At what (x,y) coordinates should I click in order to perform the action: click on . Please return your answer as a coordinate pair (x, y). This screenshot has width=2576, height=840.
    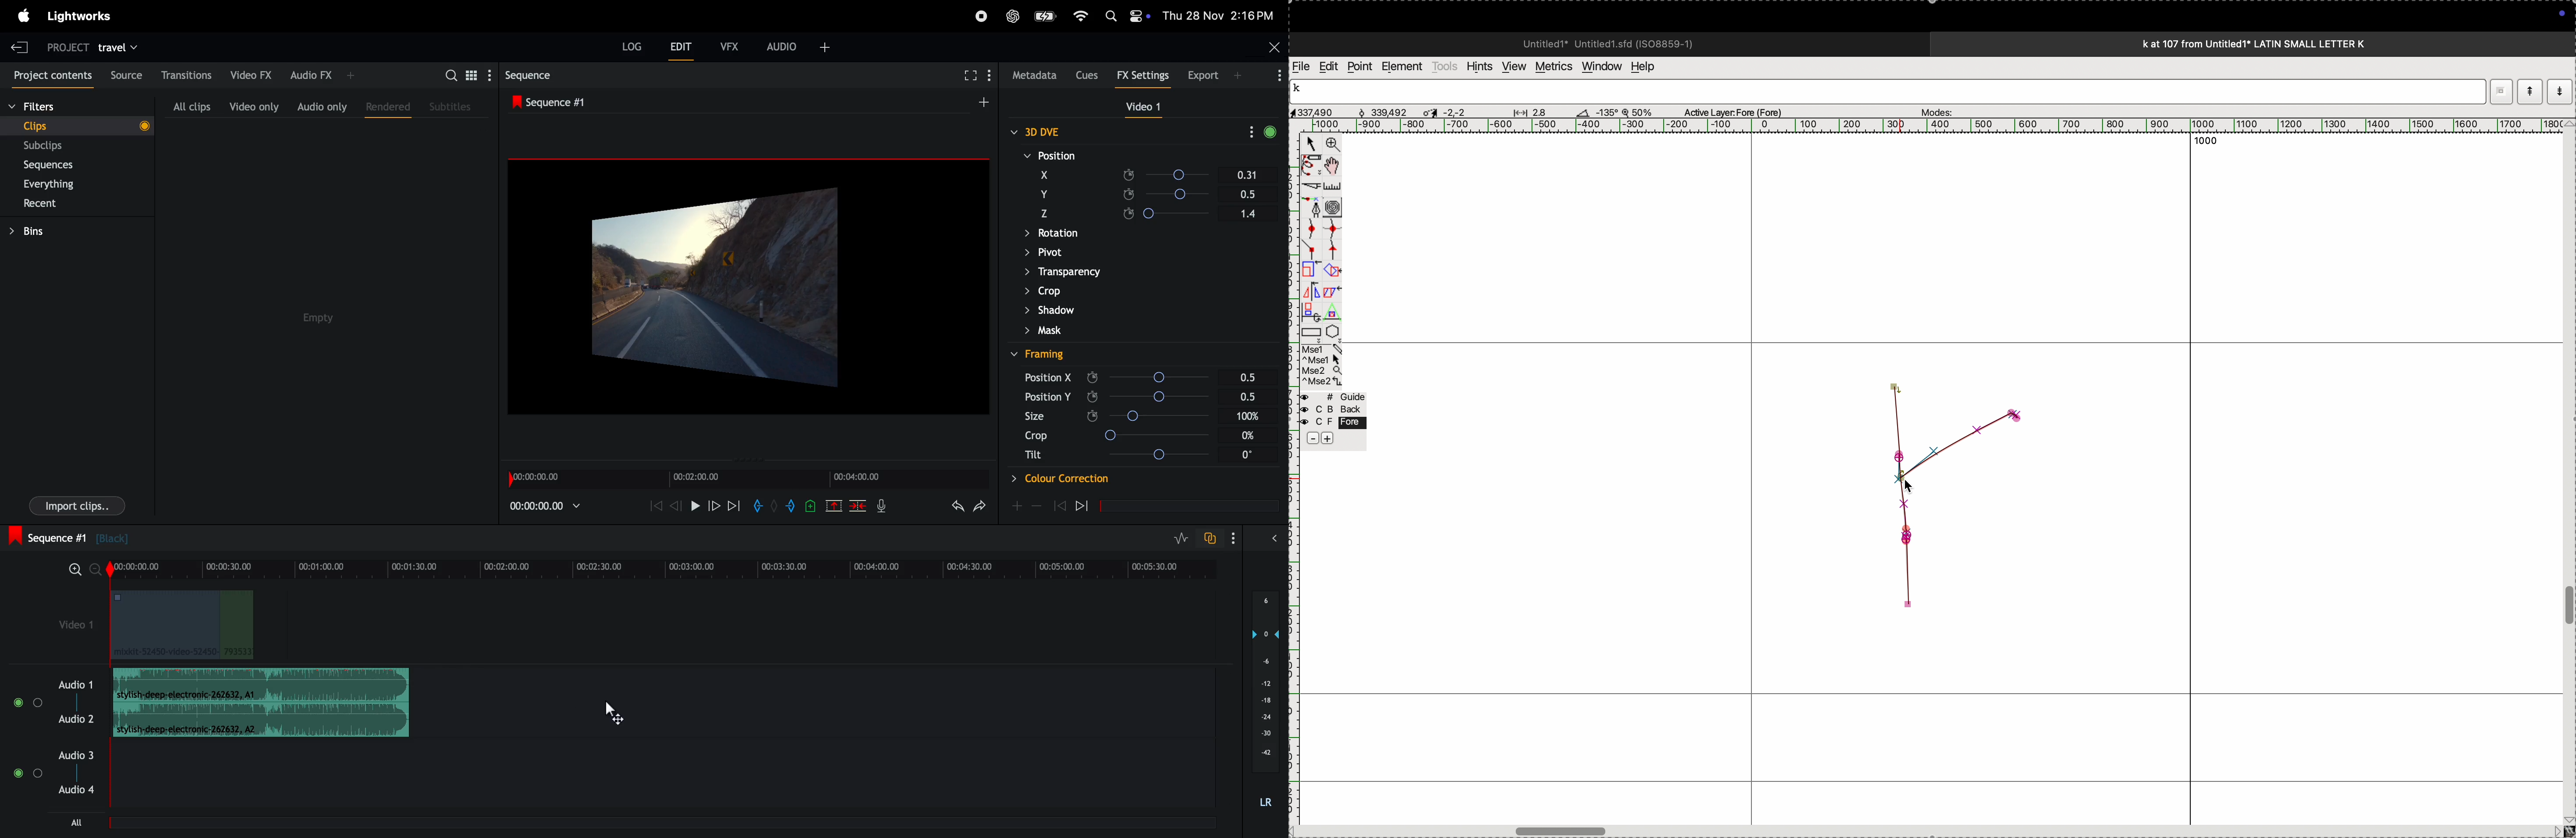
    Looking at the image, I should click on (1162, 414).